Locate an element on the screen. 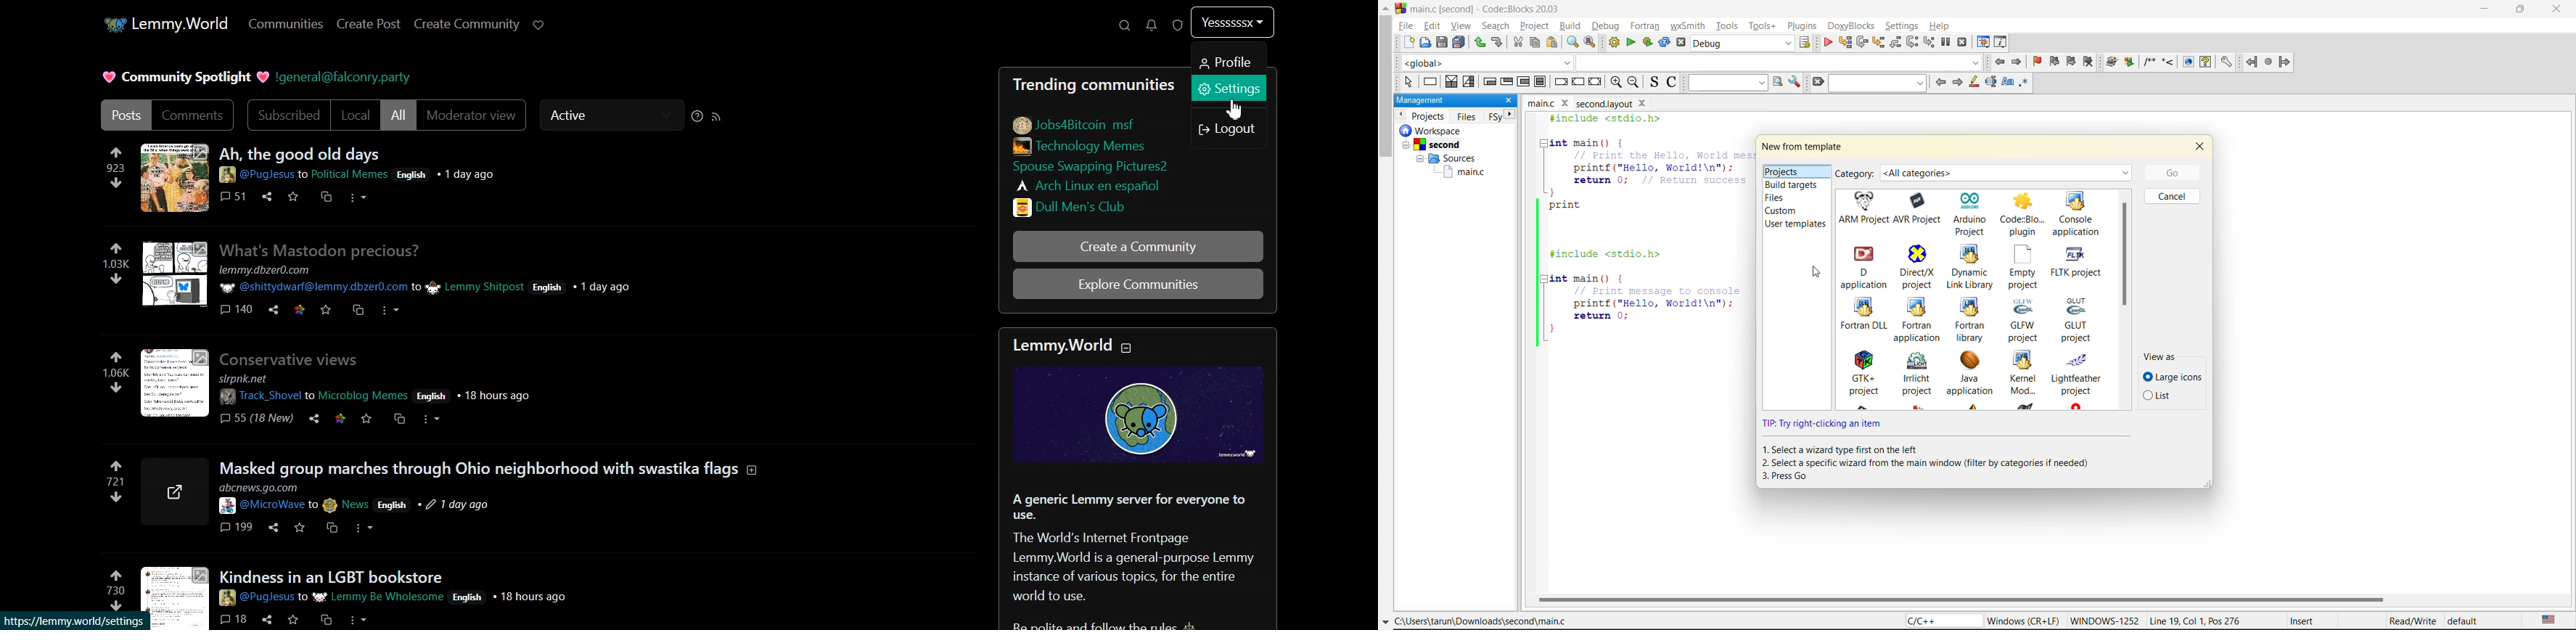 The image size is (2576, 644). vertical scroll bar is located at coordinates (2124, 255).